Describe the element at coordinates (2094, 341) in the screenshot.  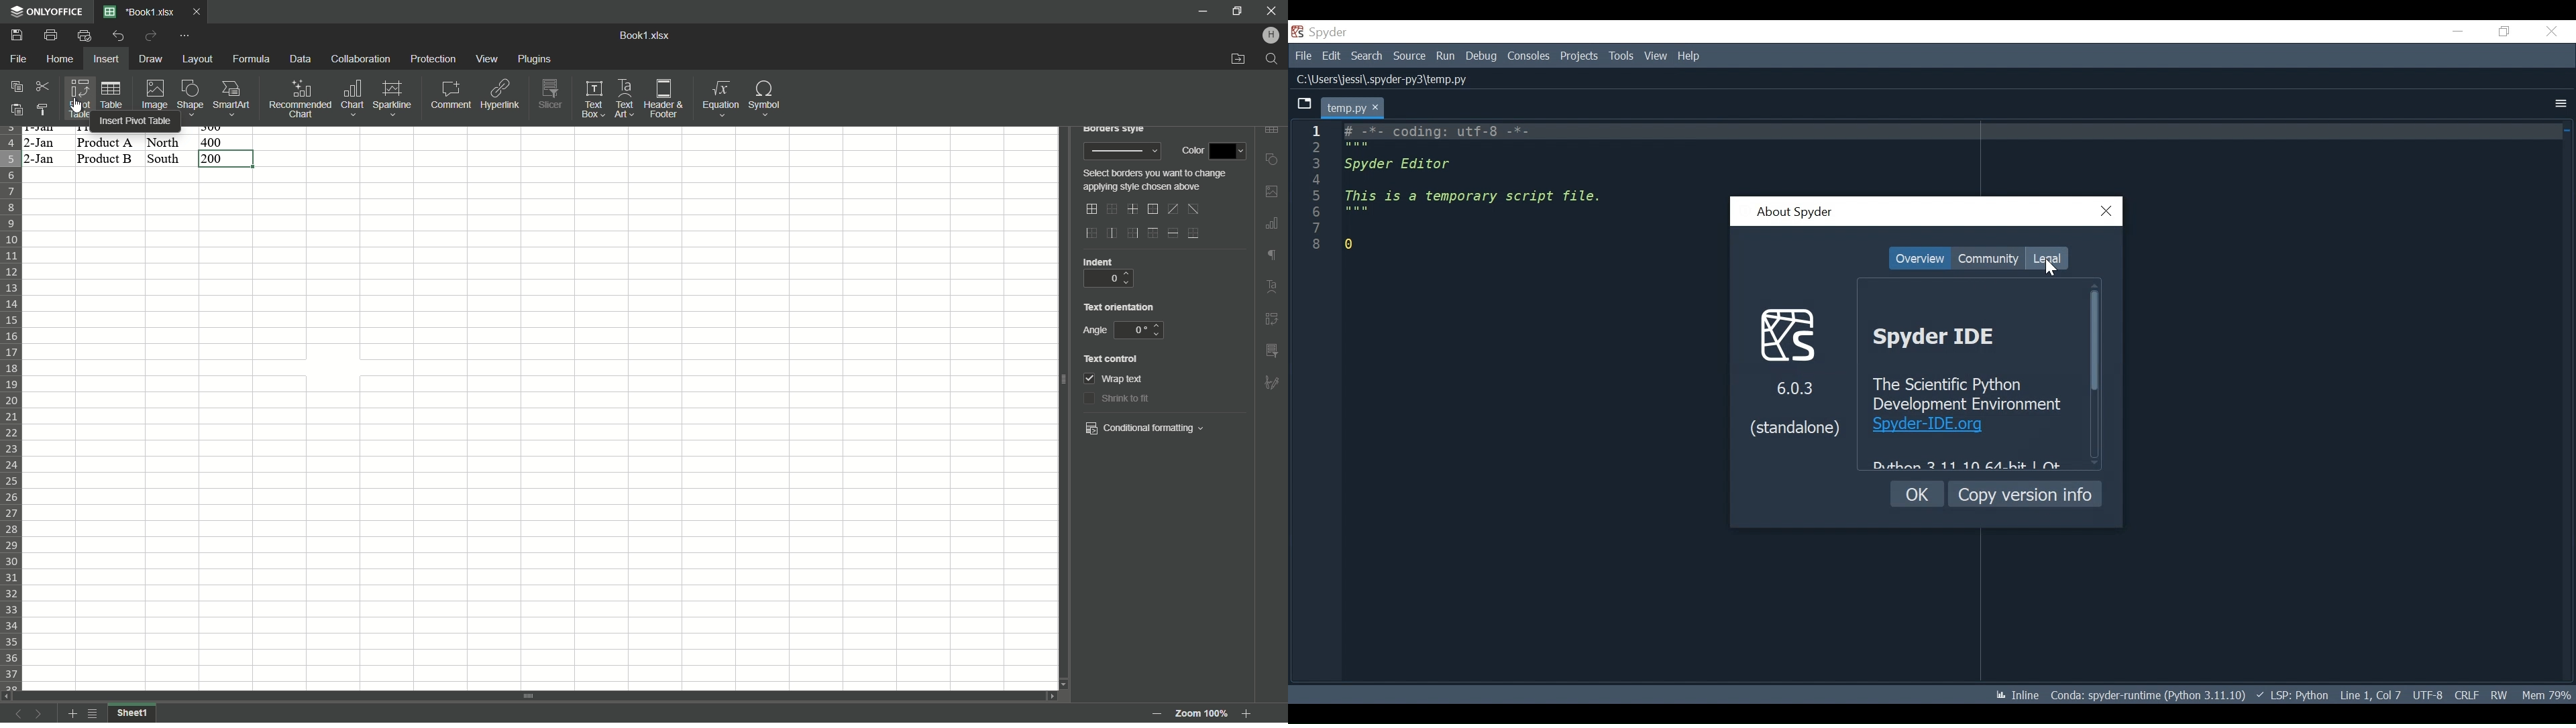
I see `Vertical Scroll bar` at that location.